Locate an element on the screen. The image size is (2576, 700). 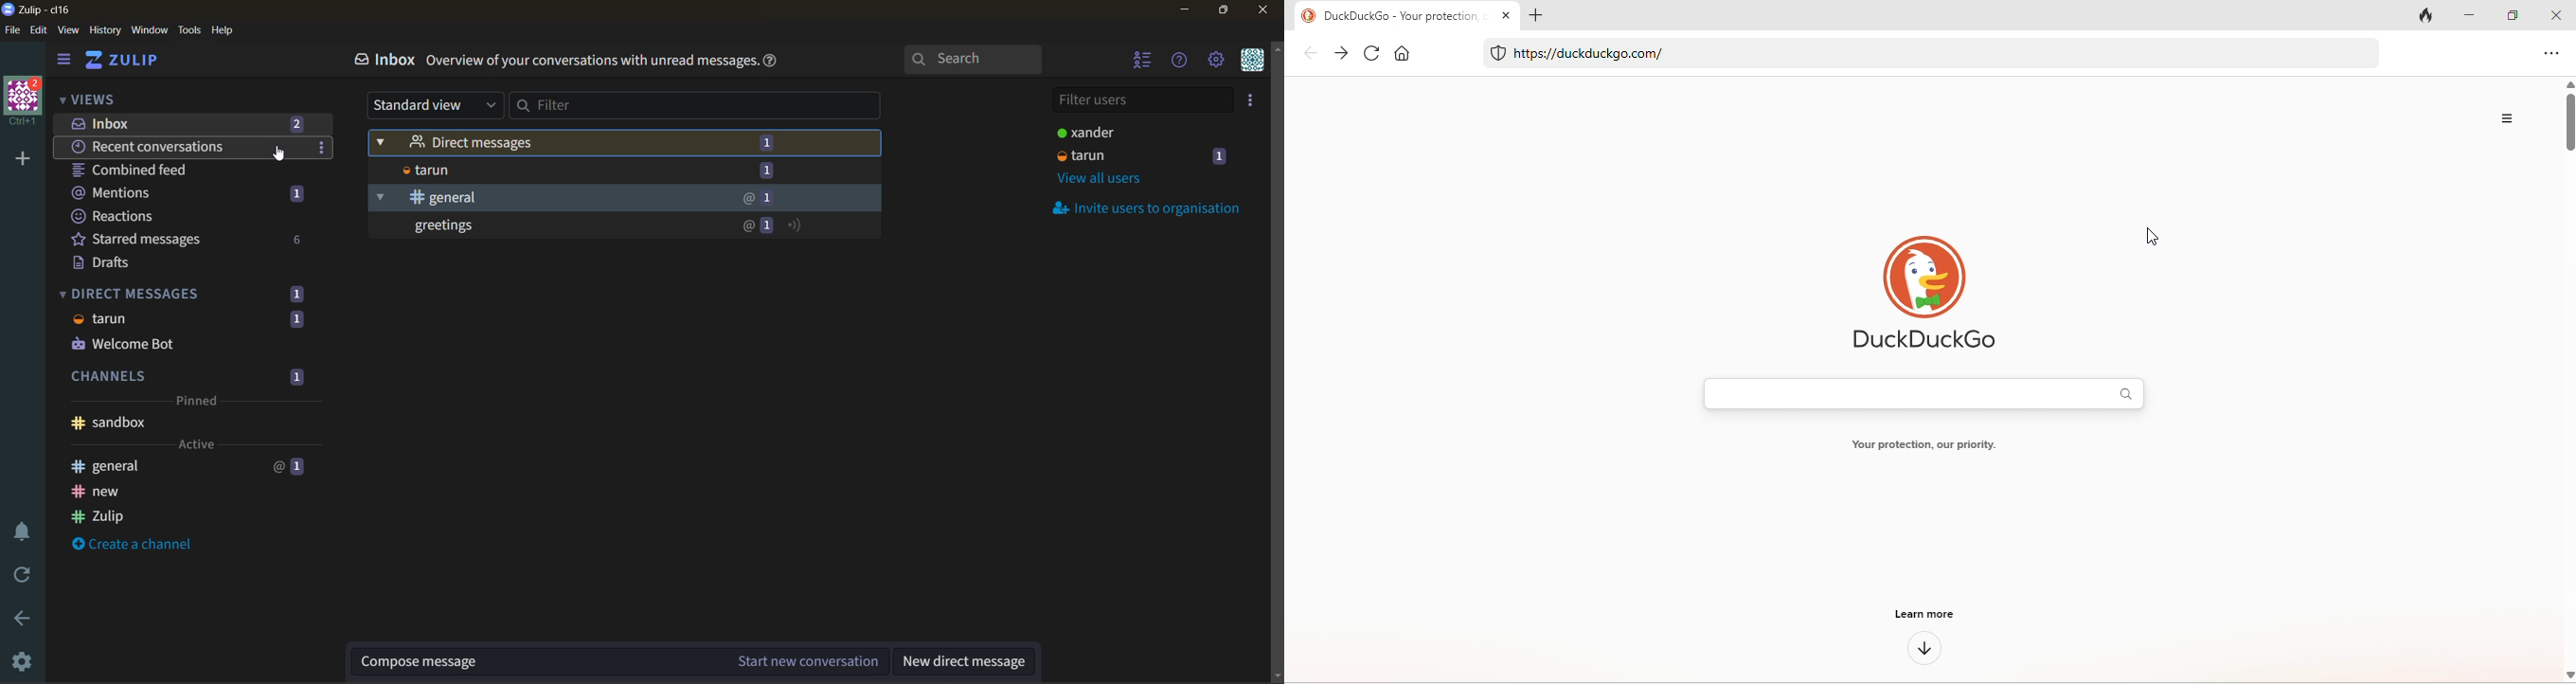
users and status is located at coordinates (1151, 155).